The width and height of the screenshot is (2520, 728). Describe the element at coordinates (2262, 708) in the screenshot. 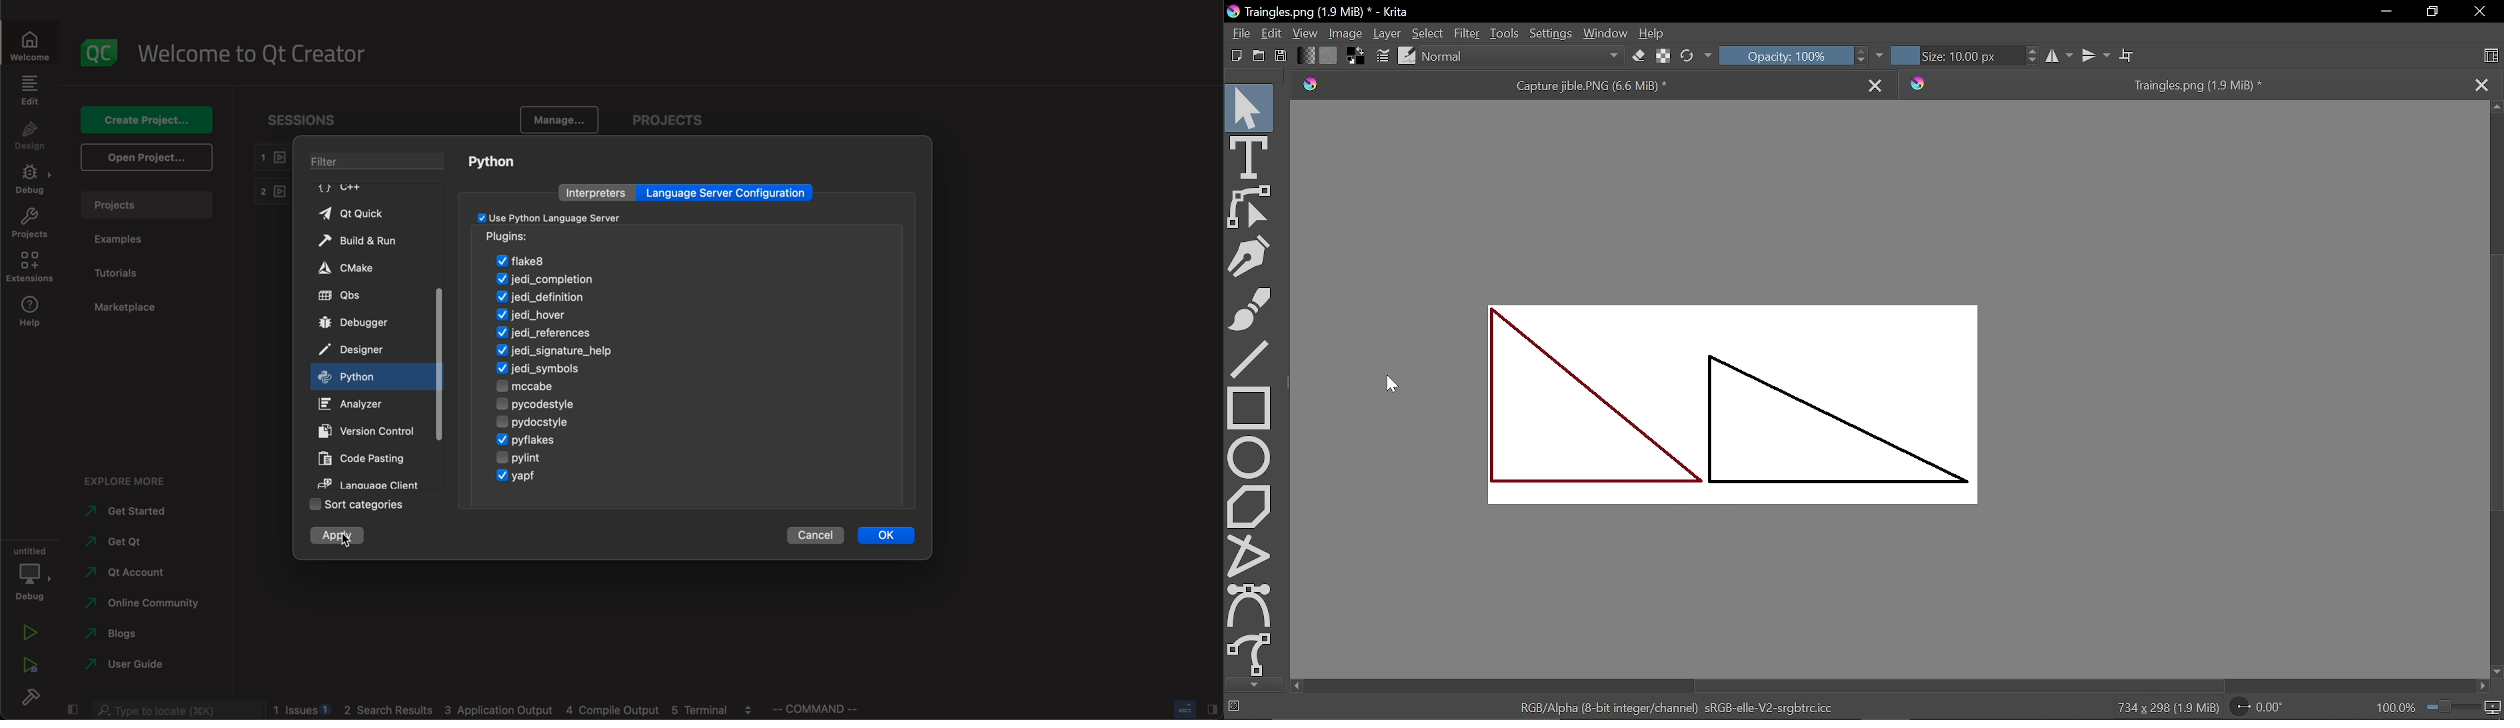

I see `Rotate` at that location.